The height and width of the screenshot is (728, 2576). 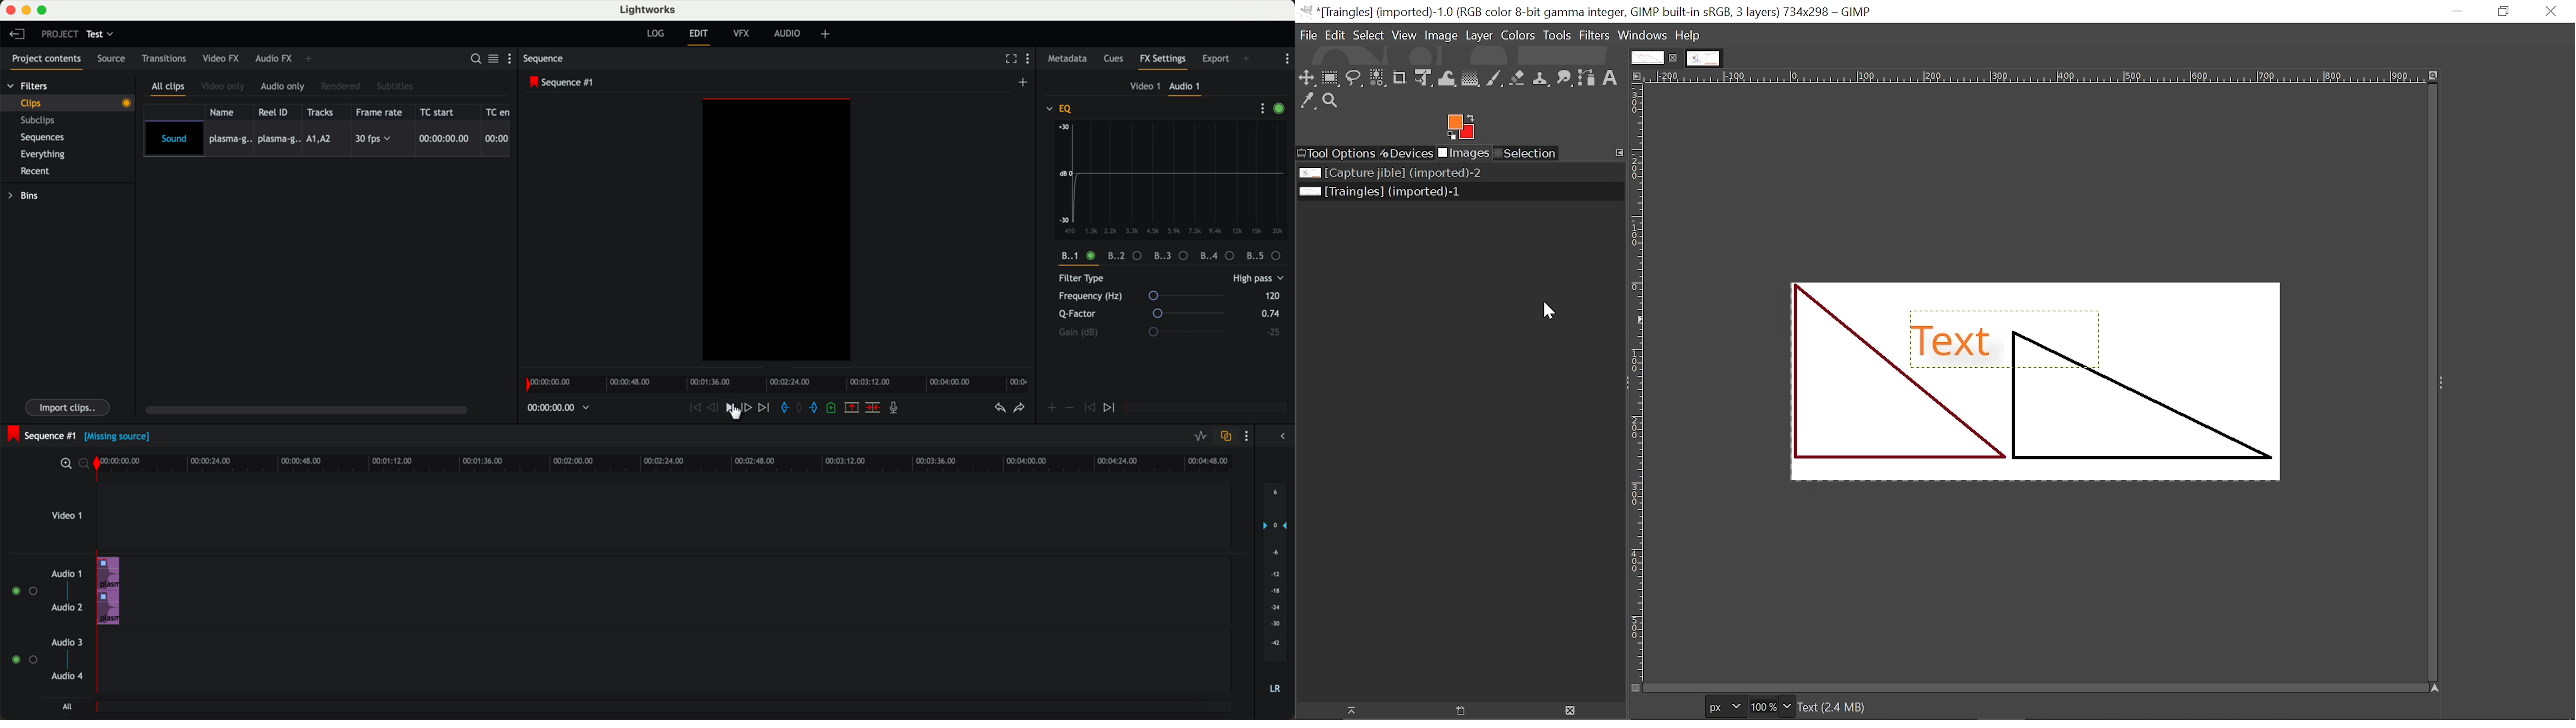 What do you see at coordinates (1441, 36) in the screenshot?
I see `Image` at bounding box center [1441, 36].